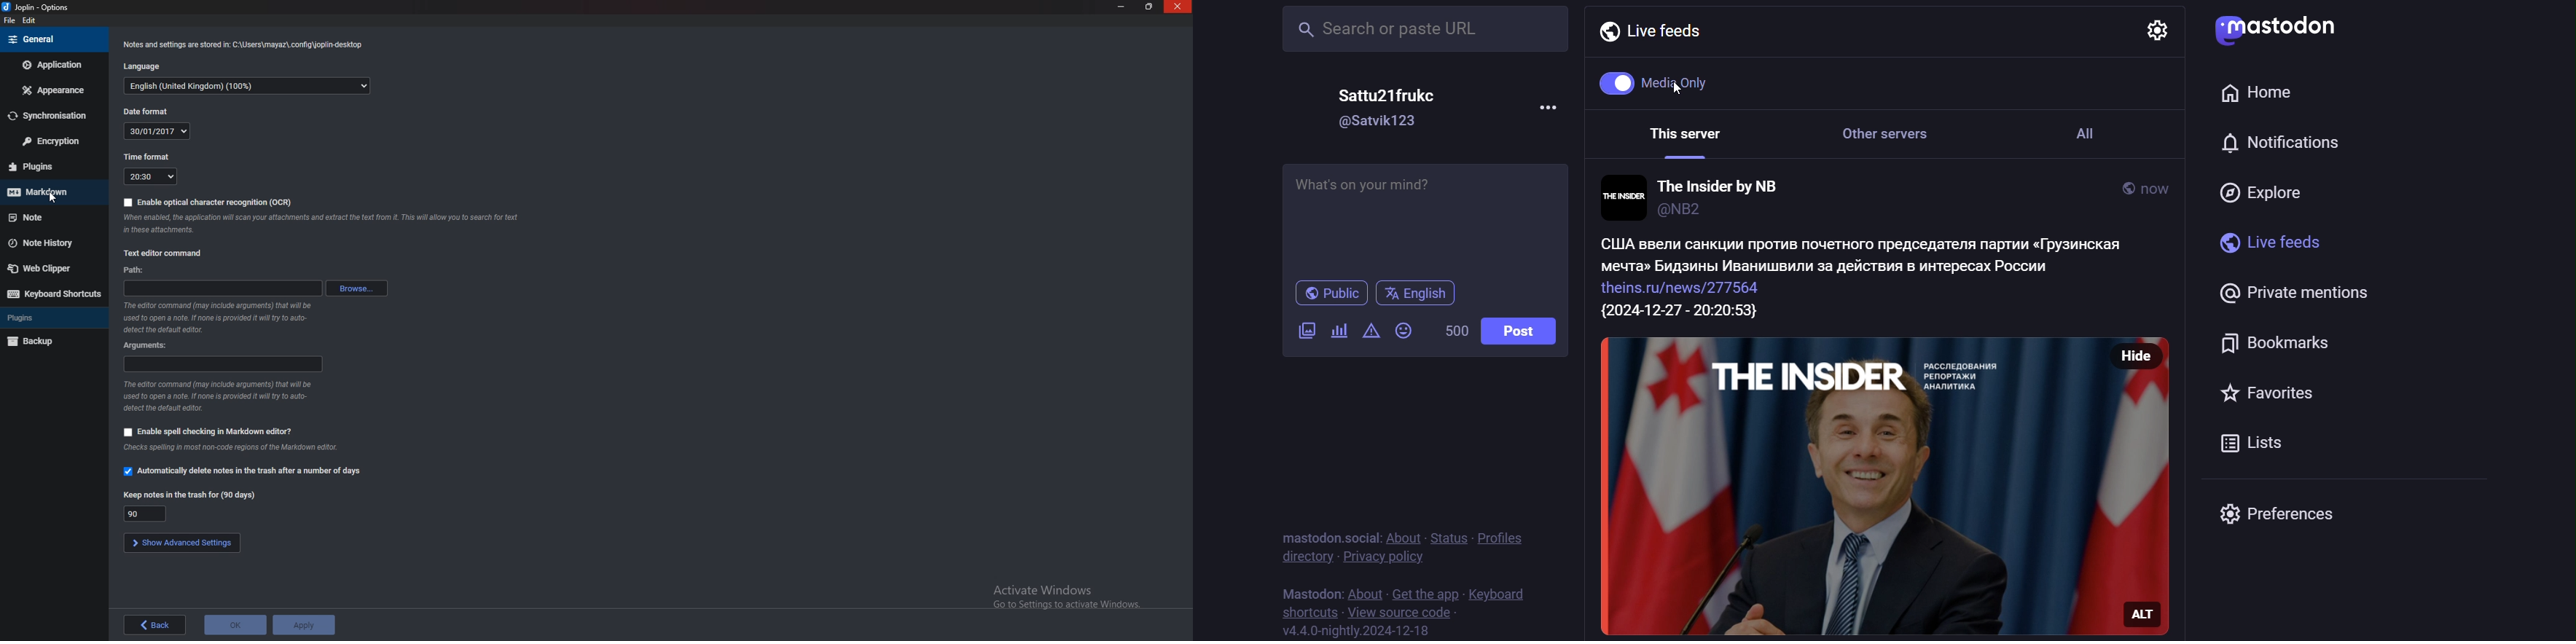 The width and height of the screenshot is (2576, 644). What do you see at coordinates (147, 157) in the screenshot?
I see `Time format` at bounding box center [147, 157].